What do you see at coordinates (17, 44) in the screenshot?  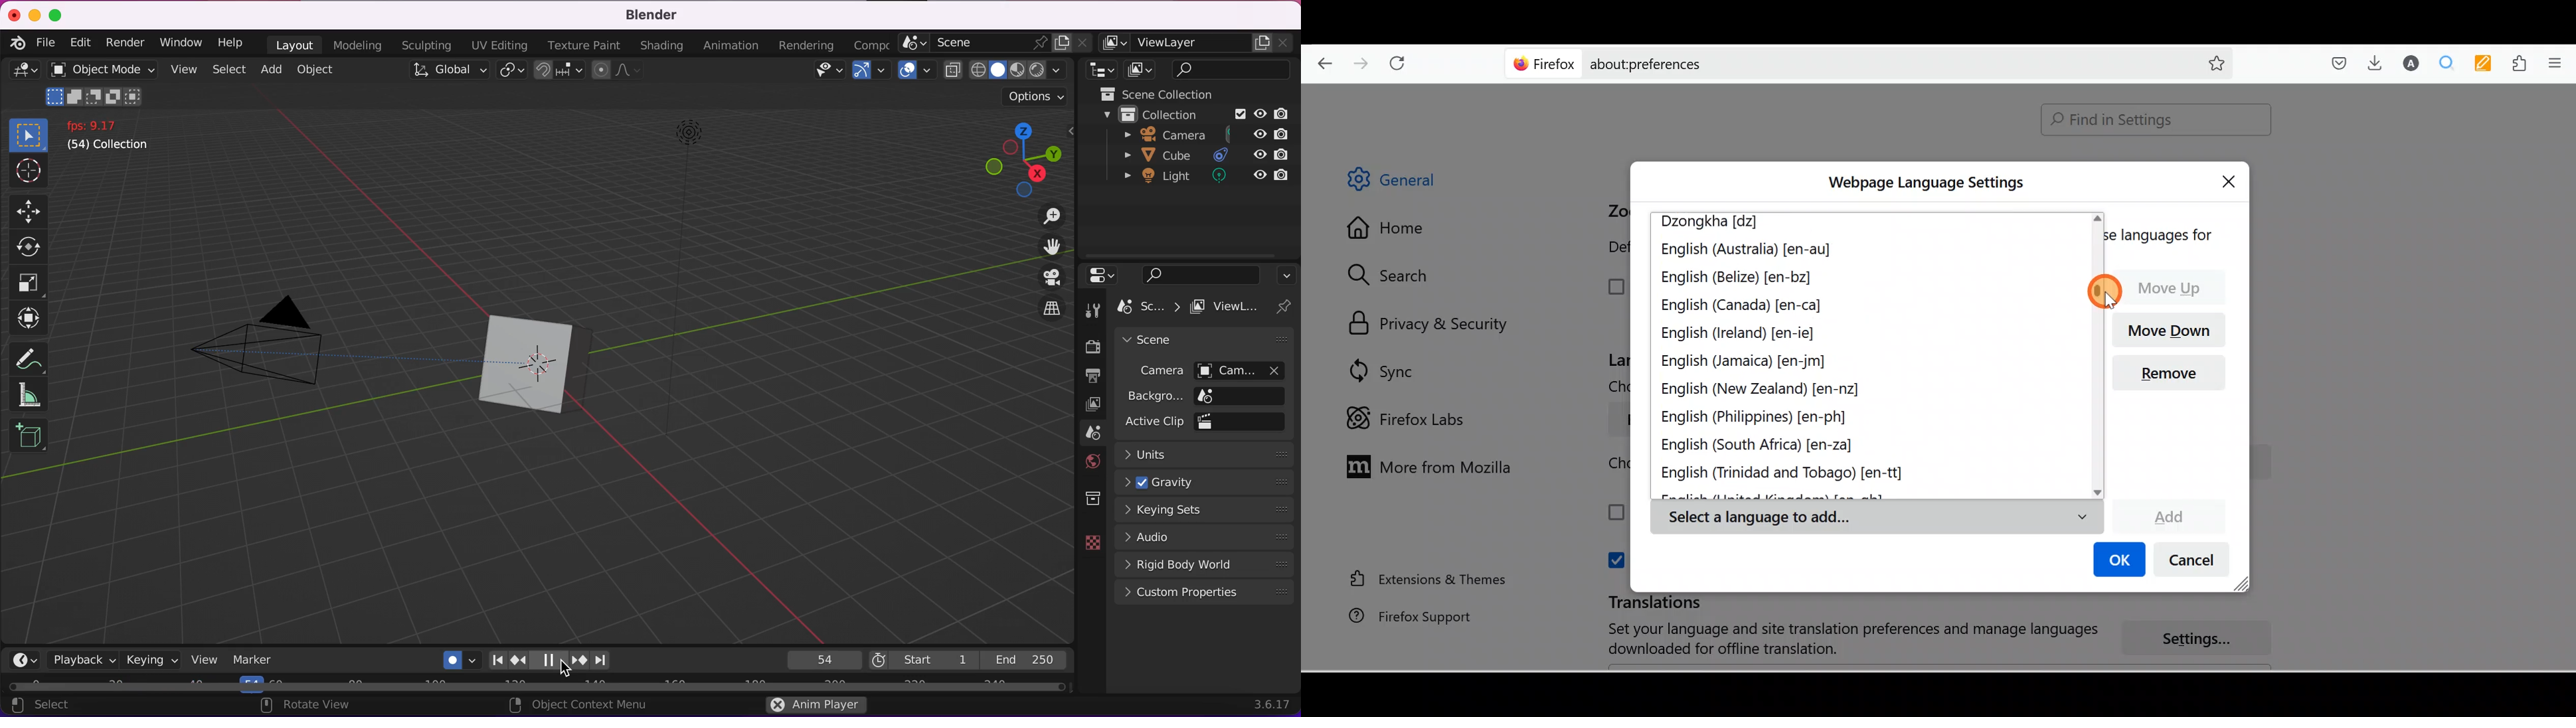 I see `blender logo` at bounding box center [17, 44].